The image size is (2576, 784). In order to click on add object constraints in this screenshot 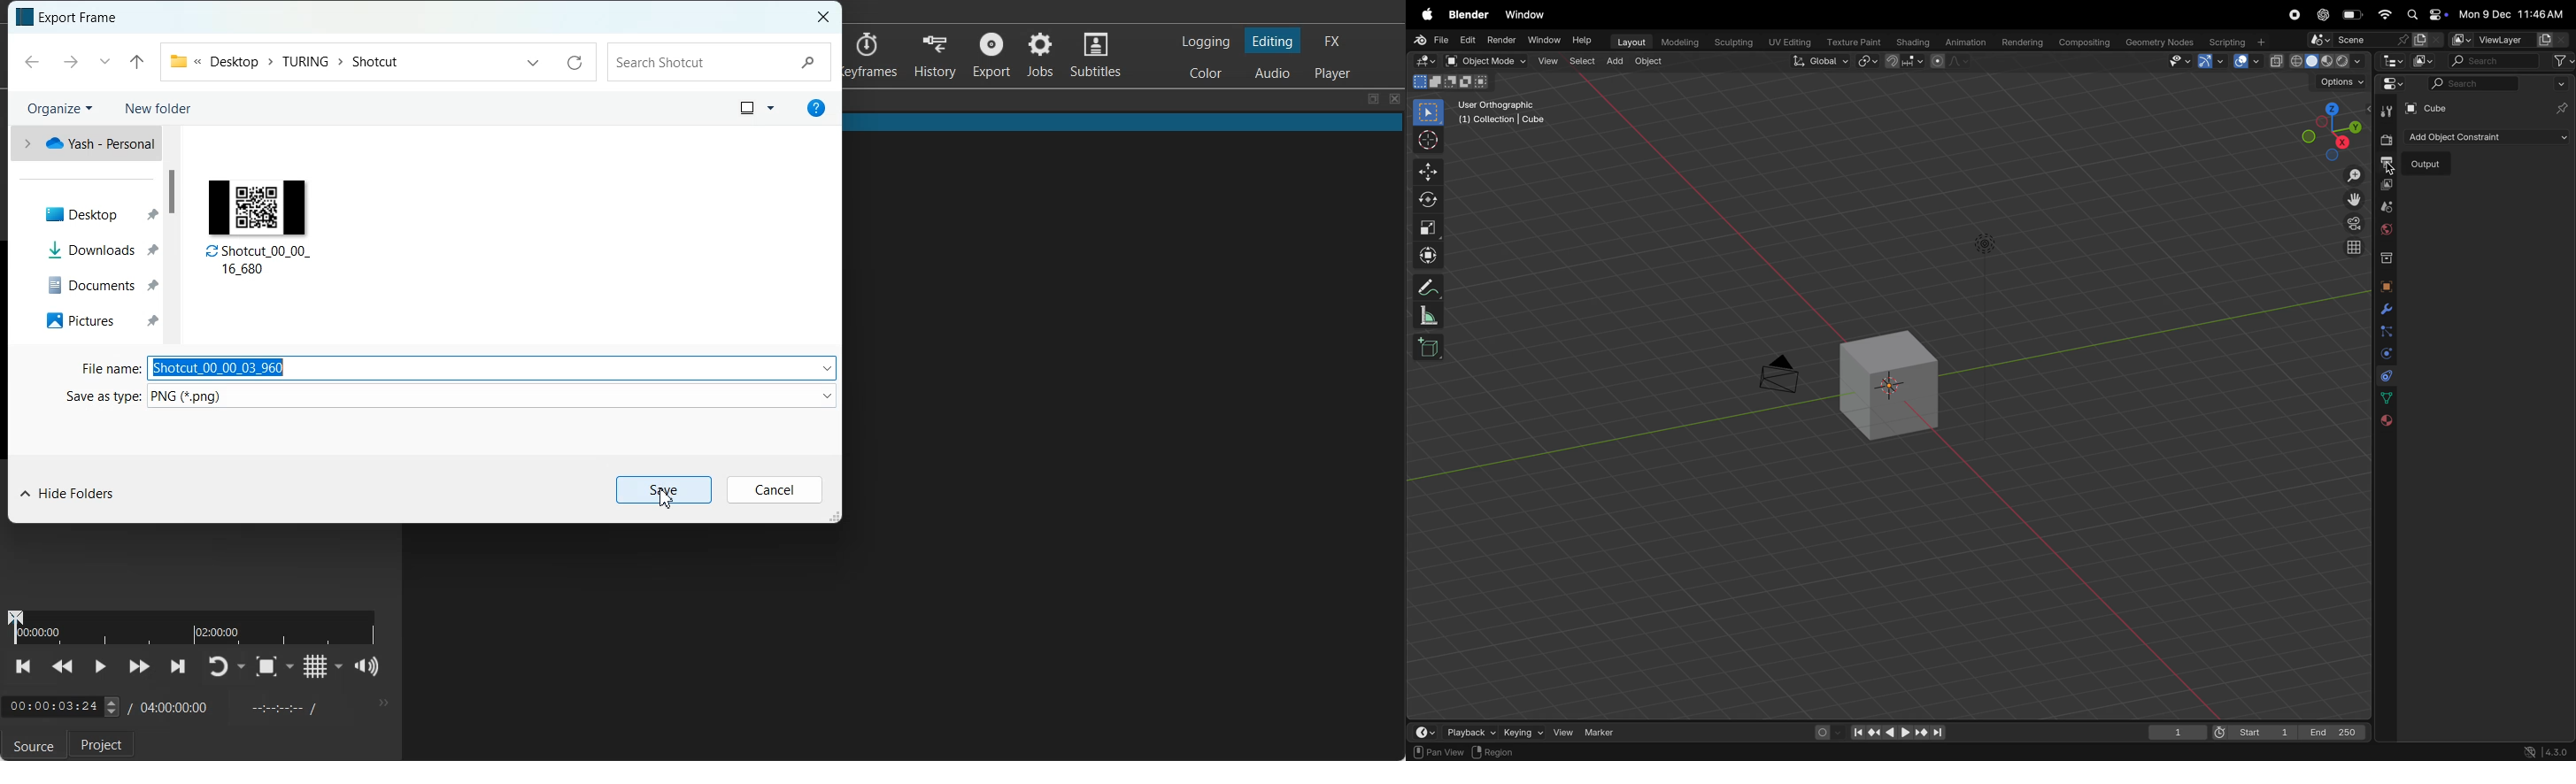, I will do `click(2492, 138)`.